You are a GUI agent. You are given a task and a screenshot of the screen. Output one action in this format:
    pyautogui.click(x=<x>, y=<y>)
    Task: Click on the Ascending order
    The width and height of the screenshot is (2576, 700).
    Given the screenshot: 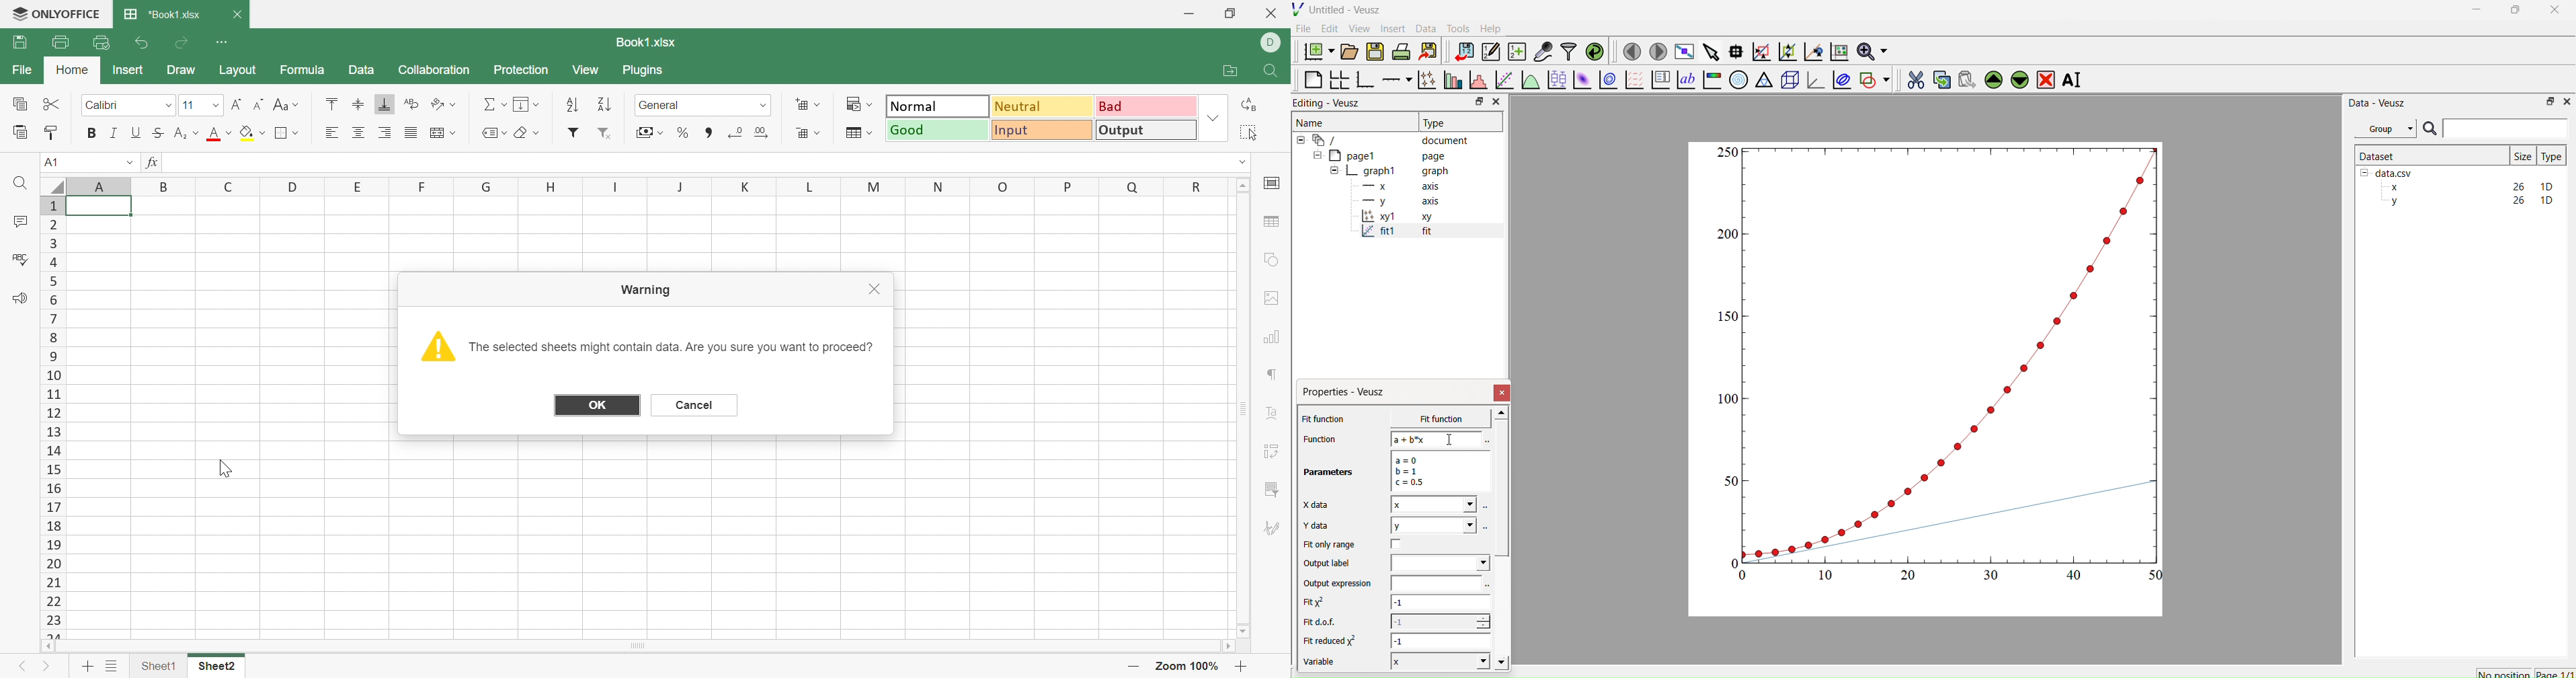 What is the action you would take?
    pyautogui.click(x=569, y=105)
    